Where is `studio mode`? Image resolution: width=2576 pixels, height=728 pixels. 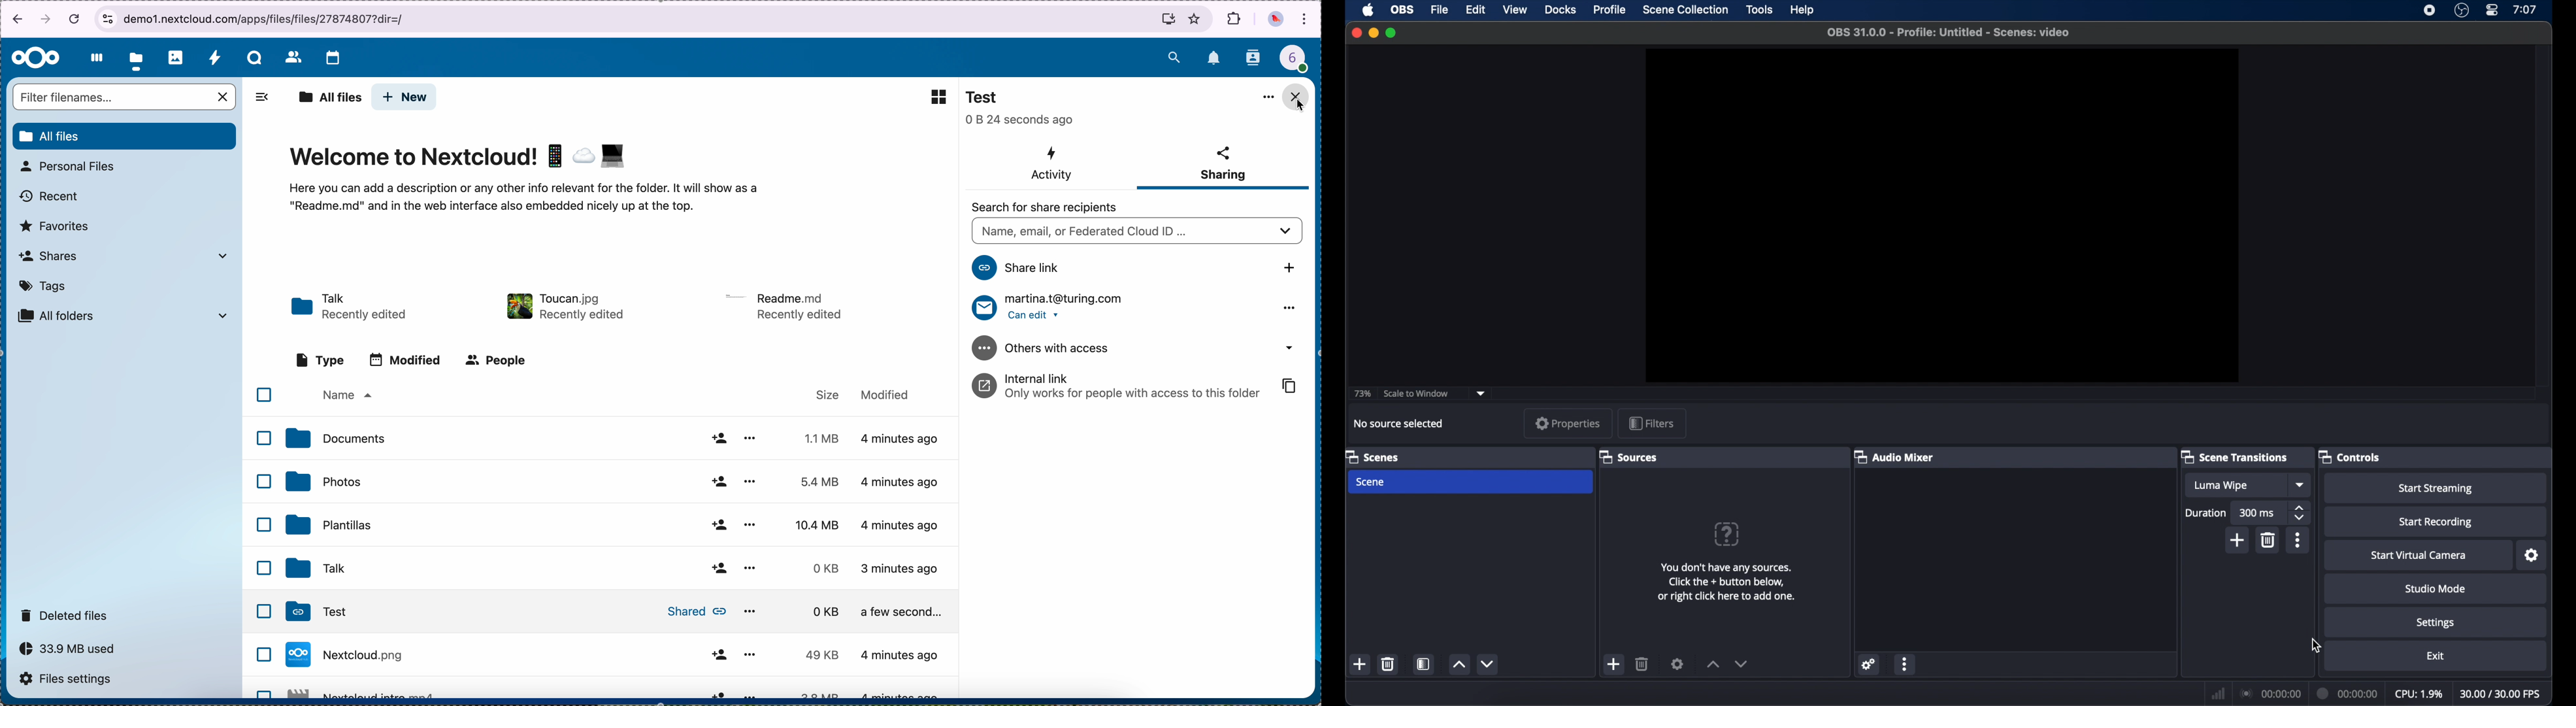 studio mode is located at coordinates (2436, 589).